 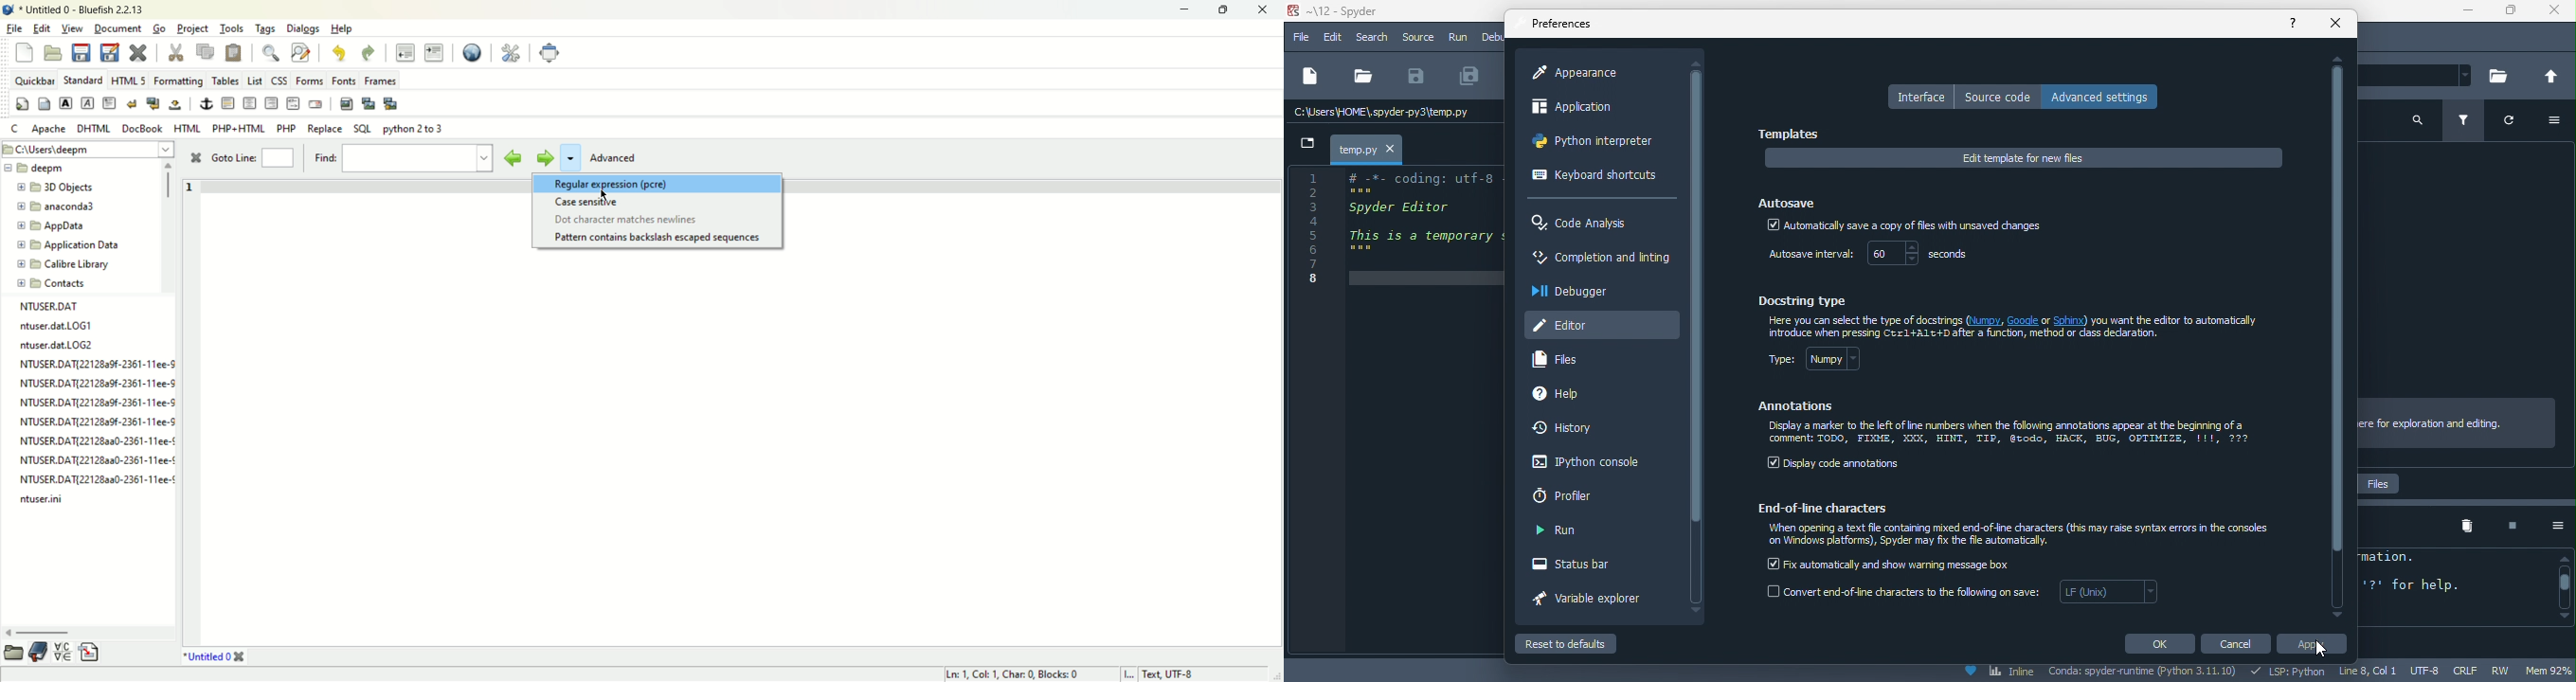 I want to click on close, so click(x=2336, y=24).